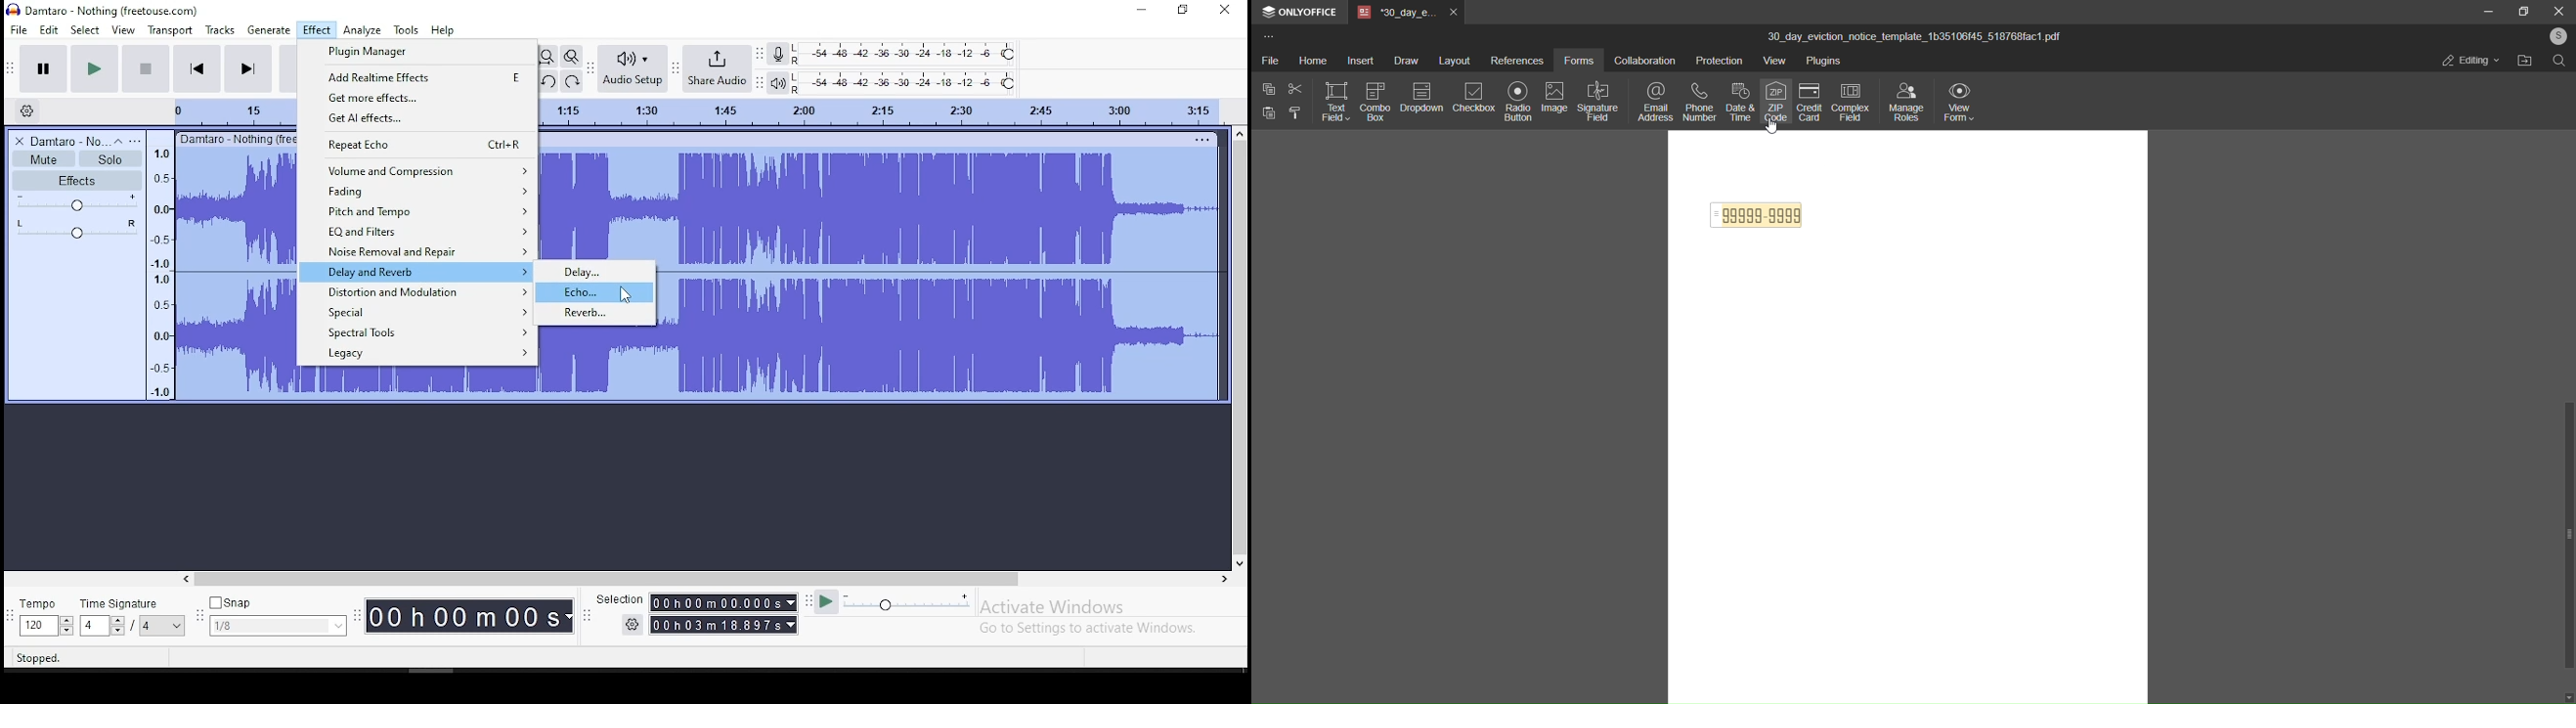  I want to click on left, so click(189, 579).